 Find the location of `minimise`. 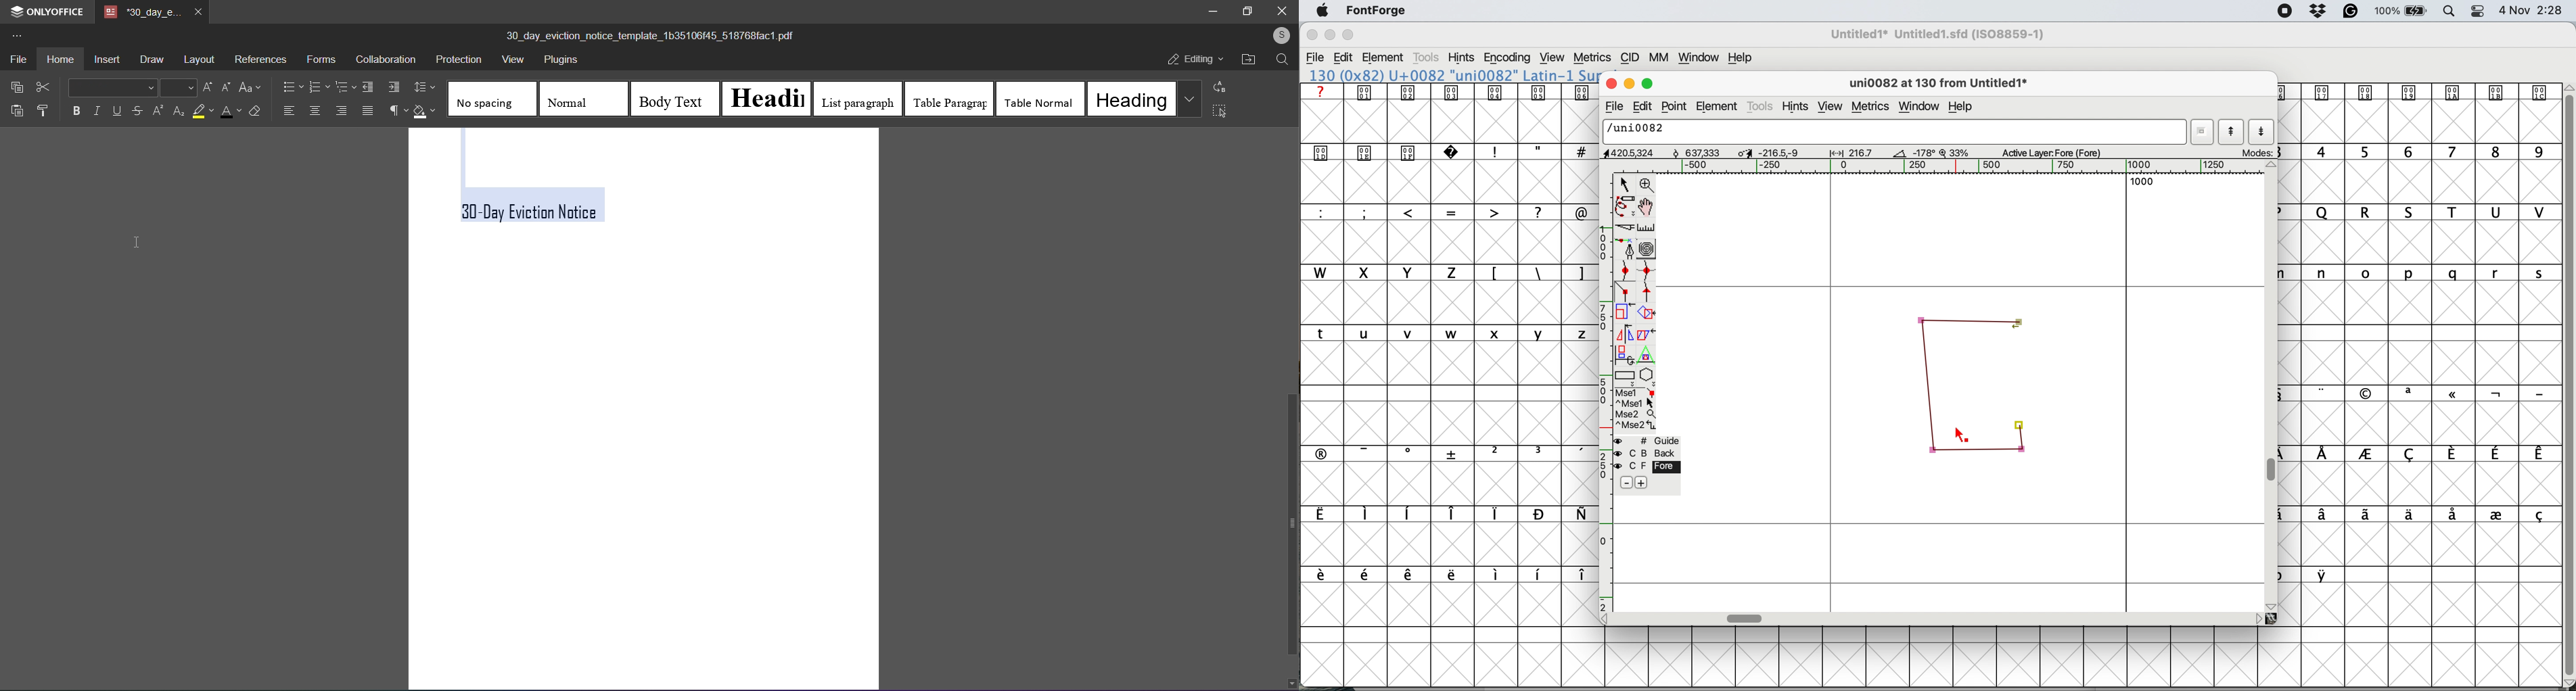

minimise is located at coordinates (1329, 35).